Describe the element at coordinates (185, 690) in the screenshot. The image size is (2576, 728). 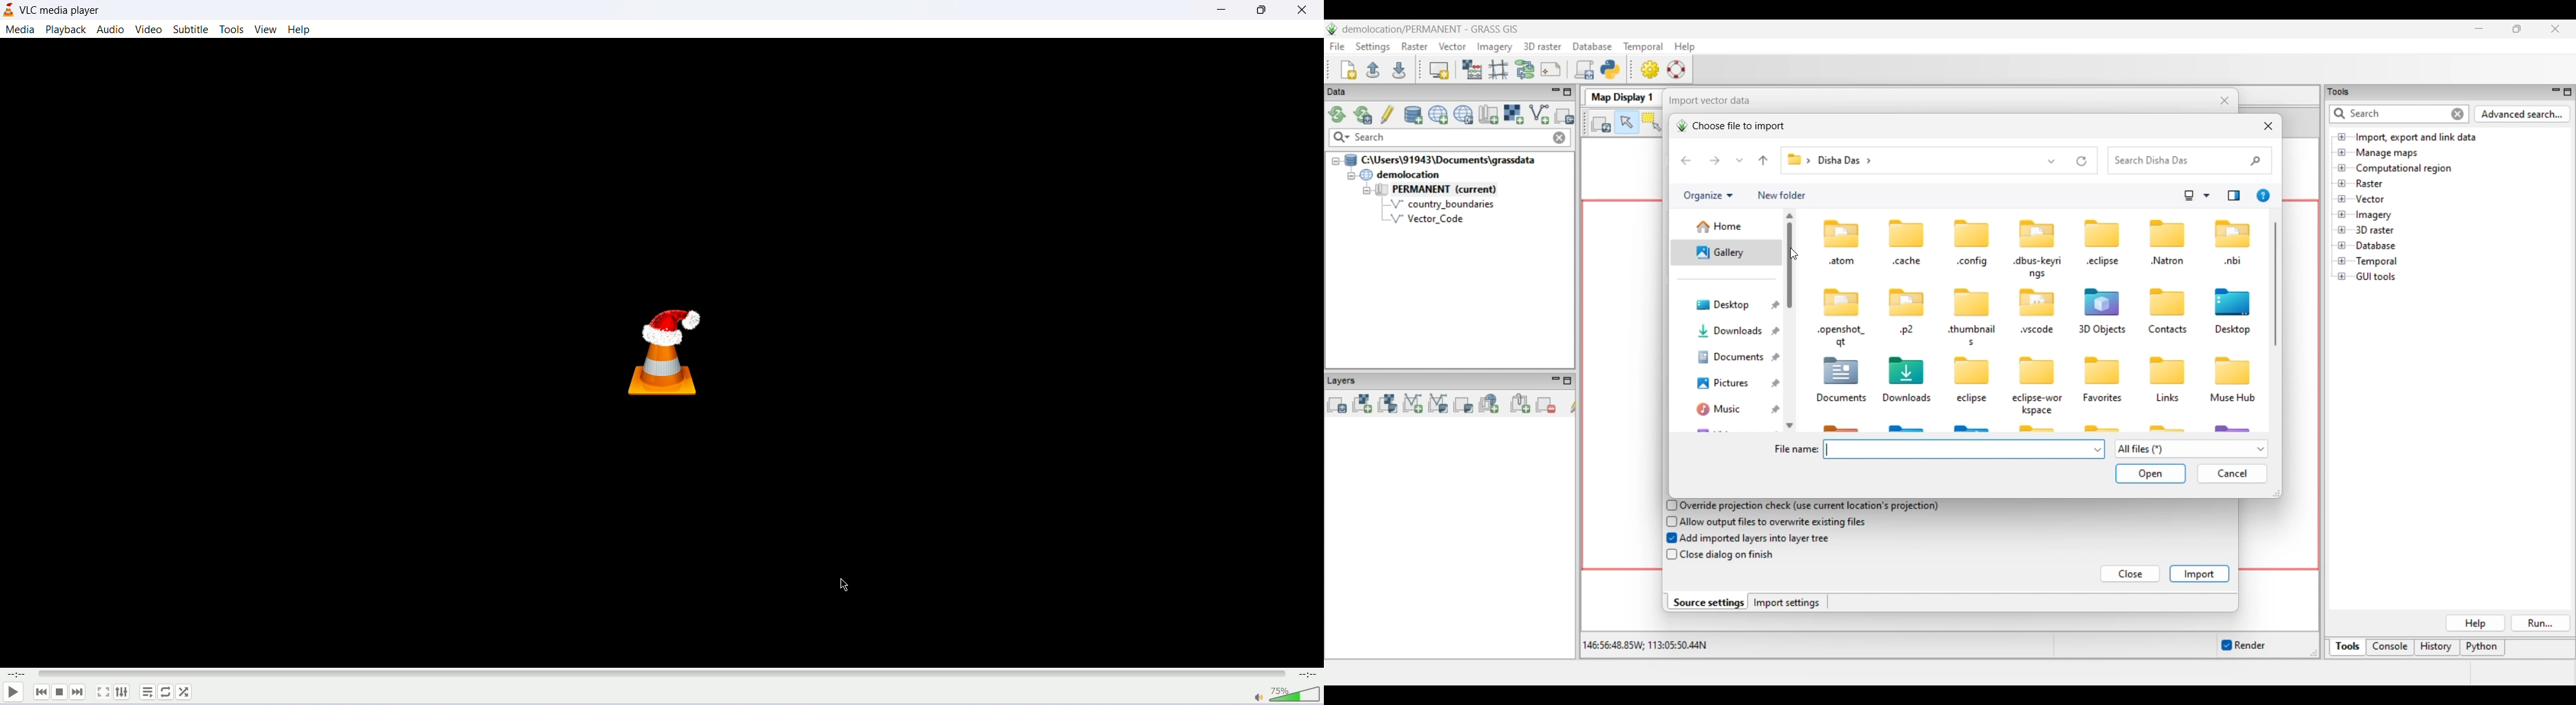
I see `shuffle` at that location.